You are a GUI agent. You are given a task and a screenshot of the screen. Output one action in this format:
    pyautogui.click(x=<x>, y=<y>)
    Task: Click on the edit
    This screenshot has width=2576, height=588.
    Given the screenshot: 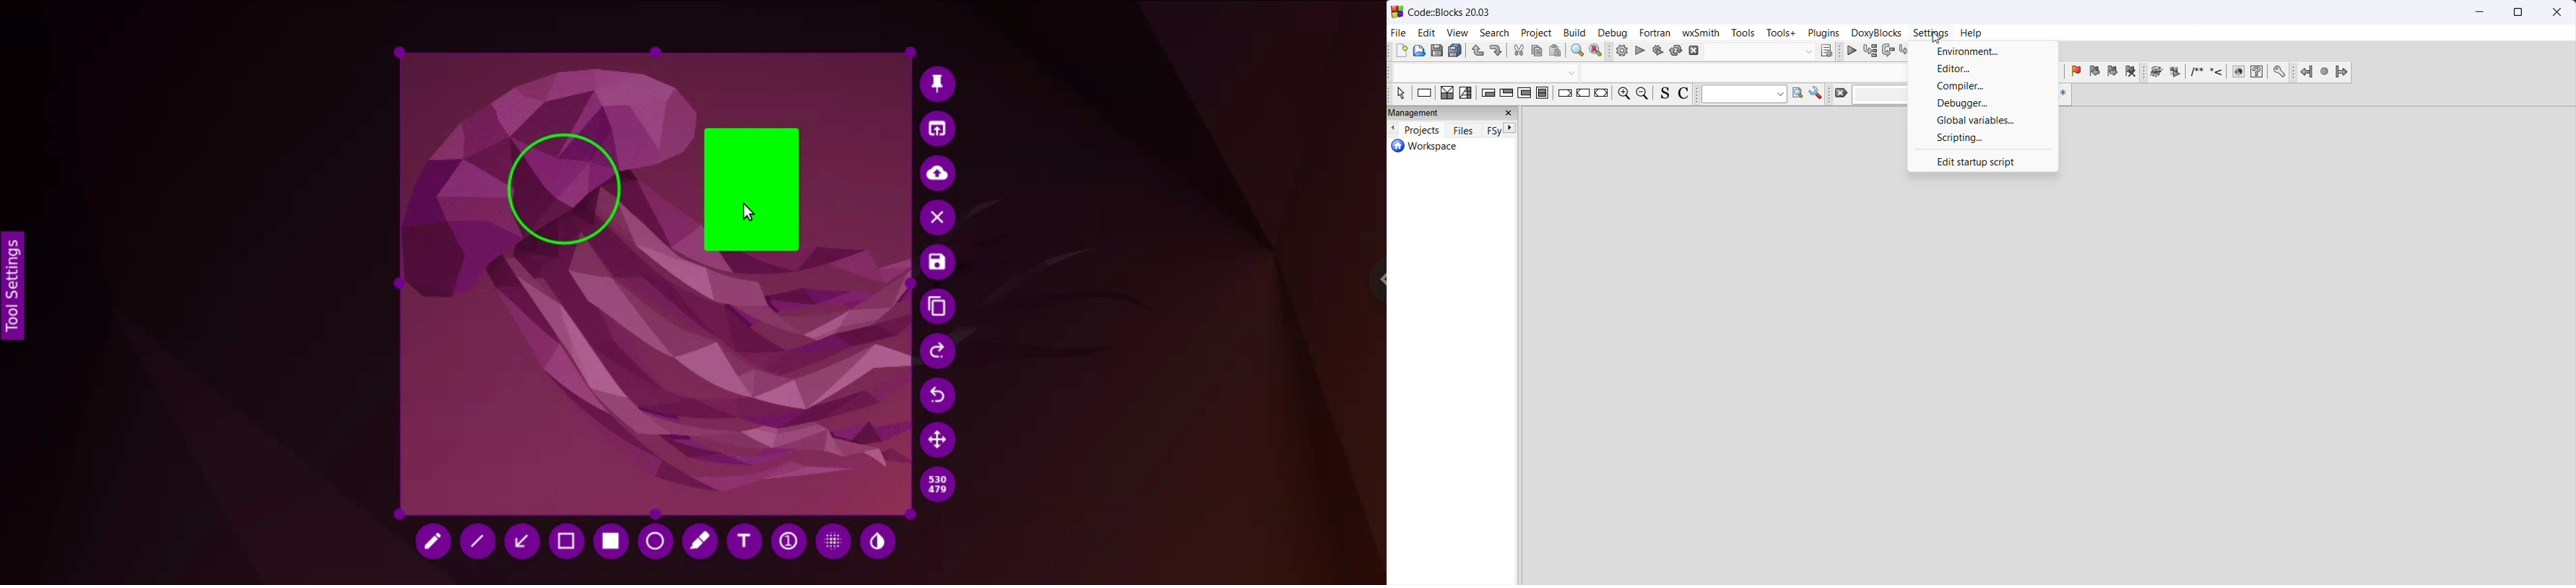 What is the action you would take?
    pyautogui.click(x=1426, y=34)
    